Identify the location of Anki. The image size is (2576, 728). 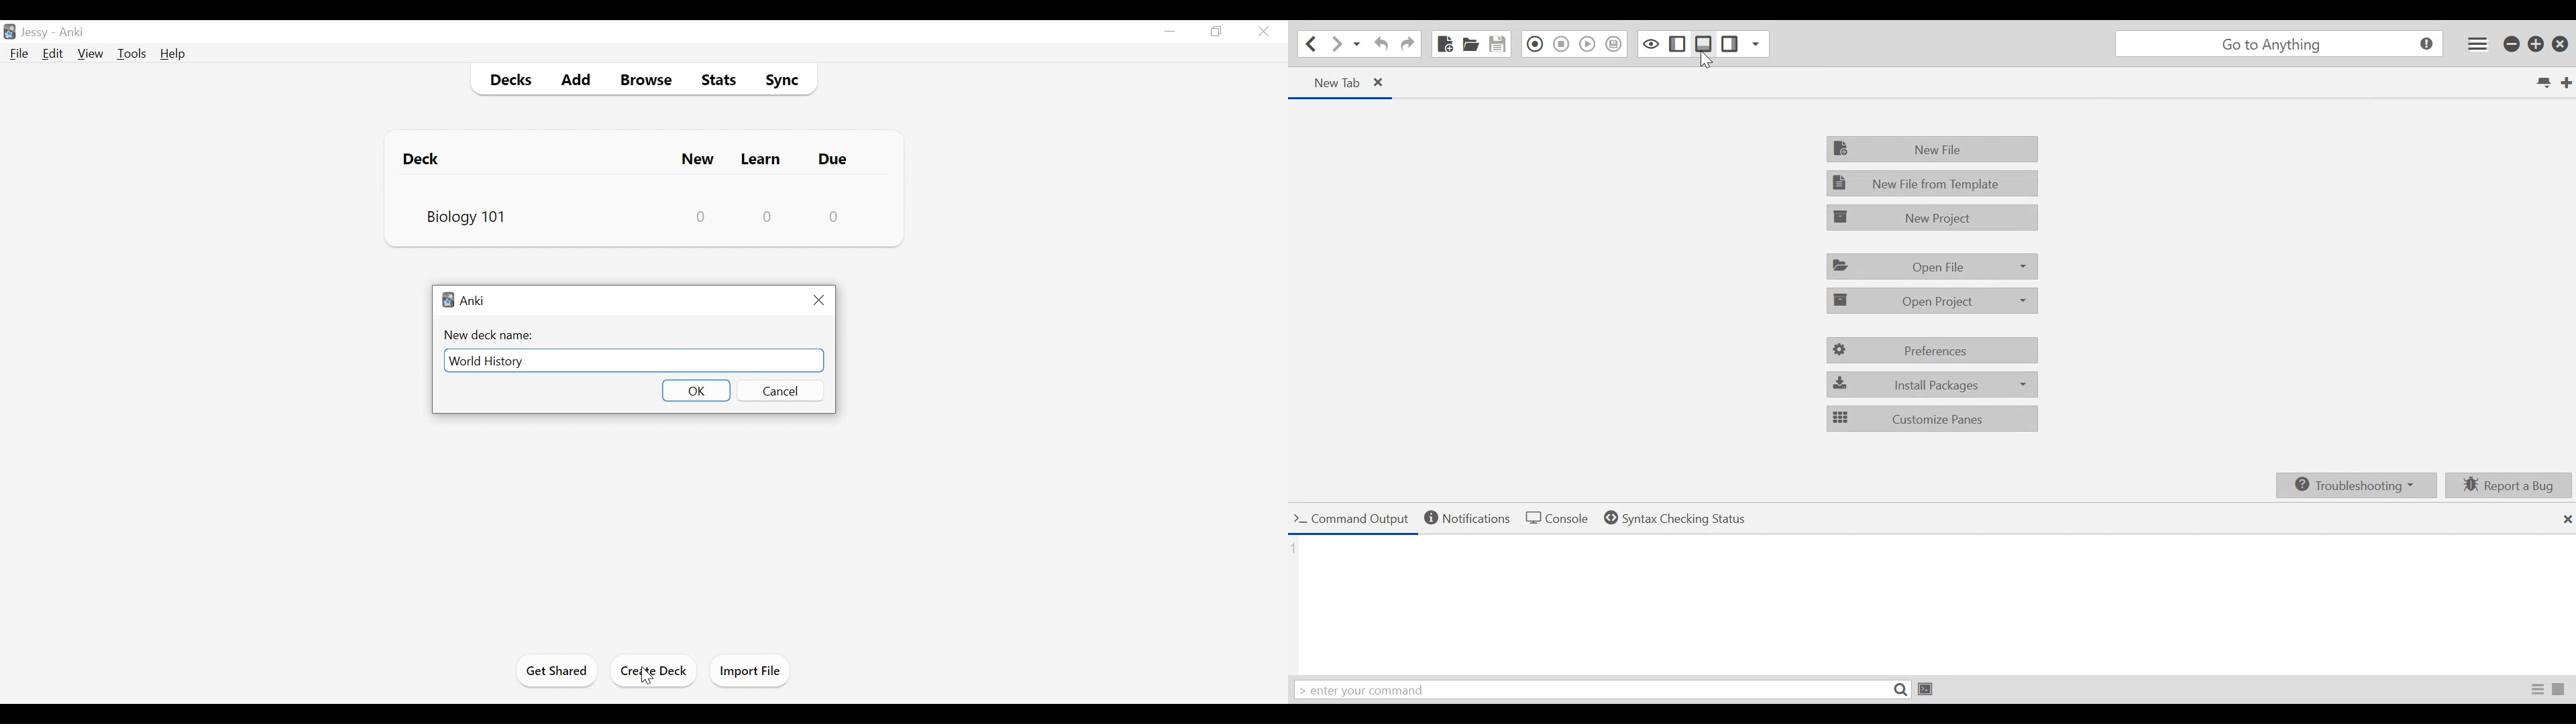
(465, 300).